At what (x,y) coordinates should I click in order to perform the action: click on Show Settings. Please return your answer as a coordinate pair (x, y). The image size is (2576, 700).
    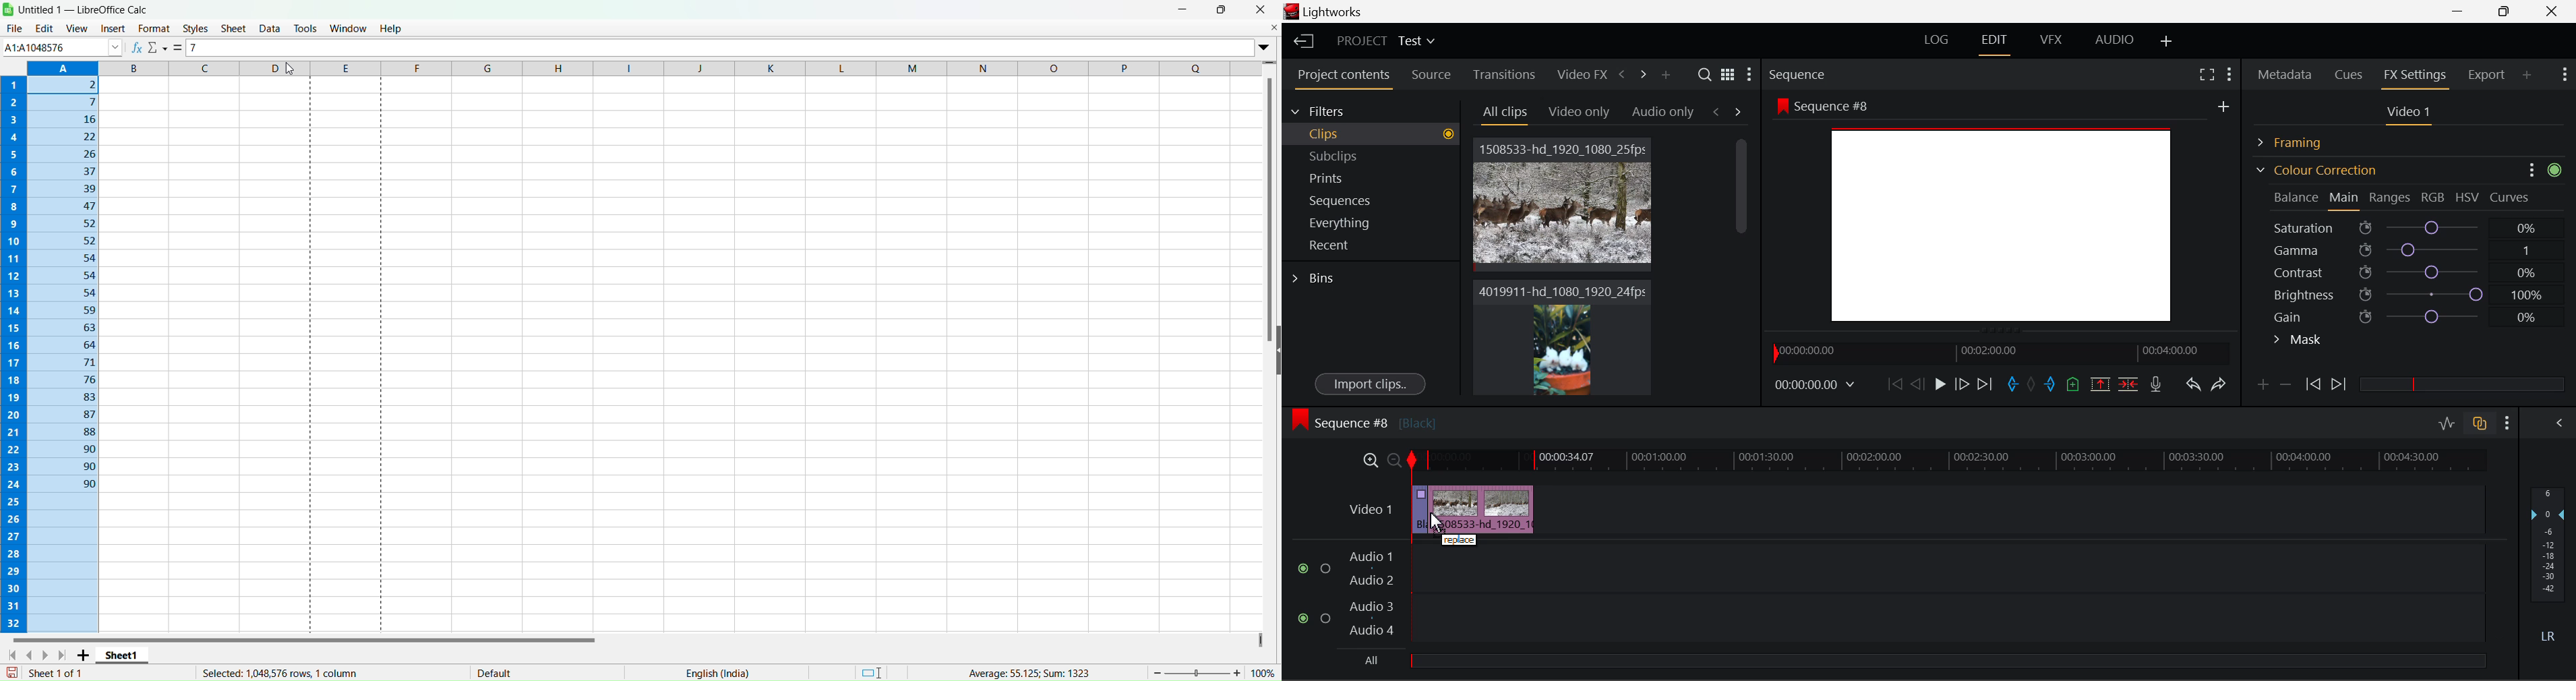
    Looking at the image, I should click on (2228, 72).